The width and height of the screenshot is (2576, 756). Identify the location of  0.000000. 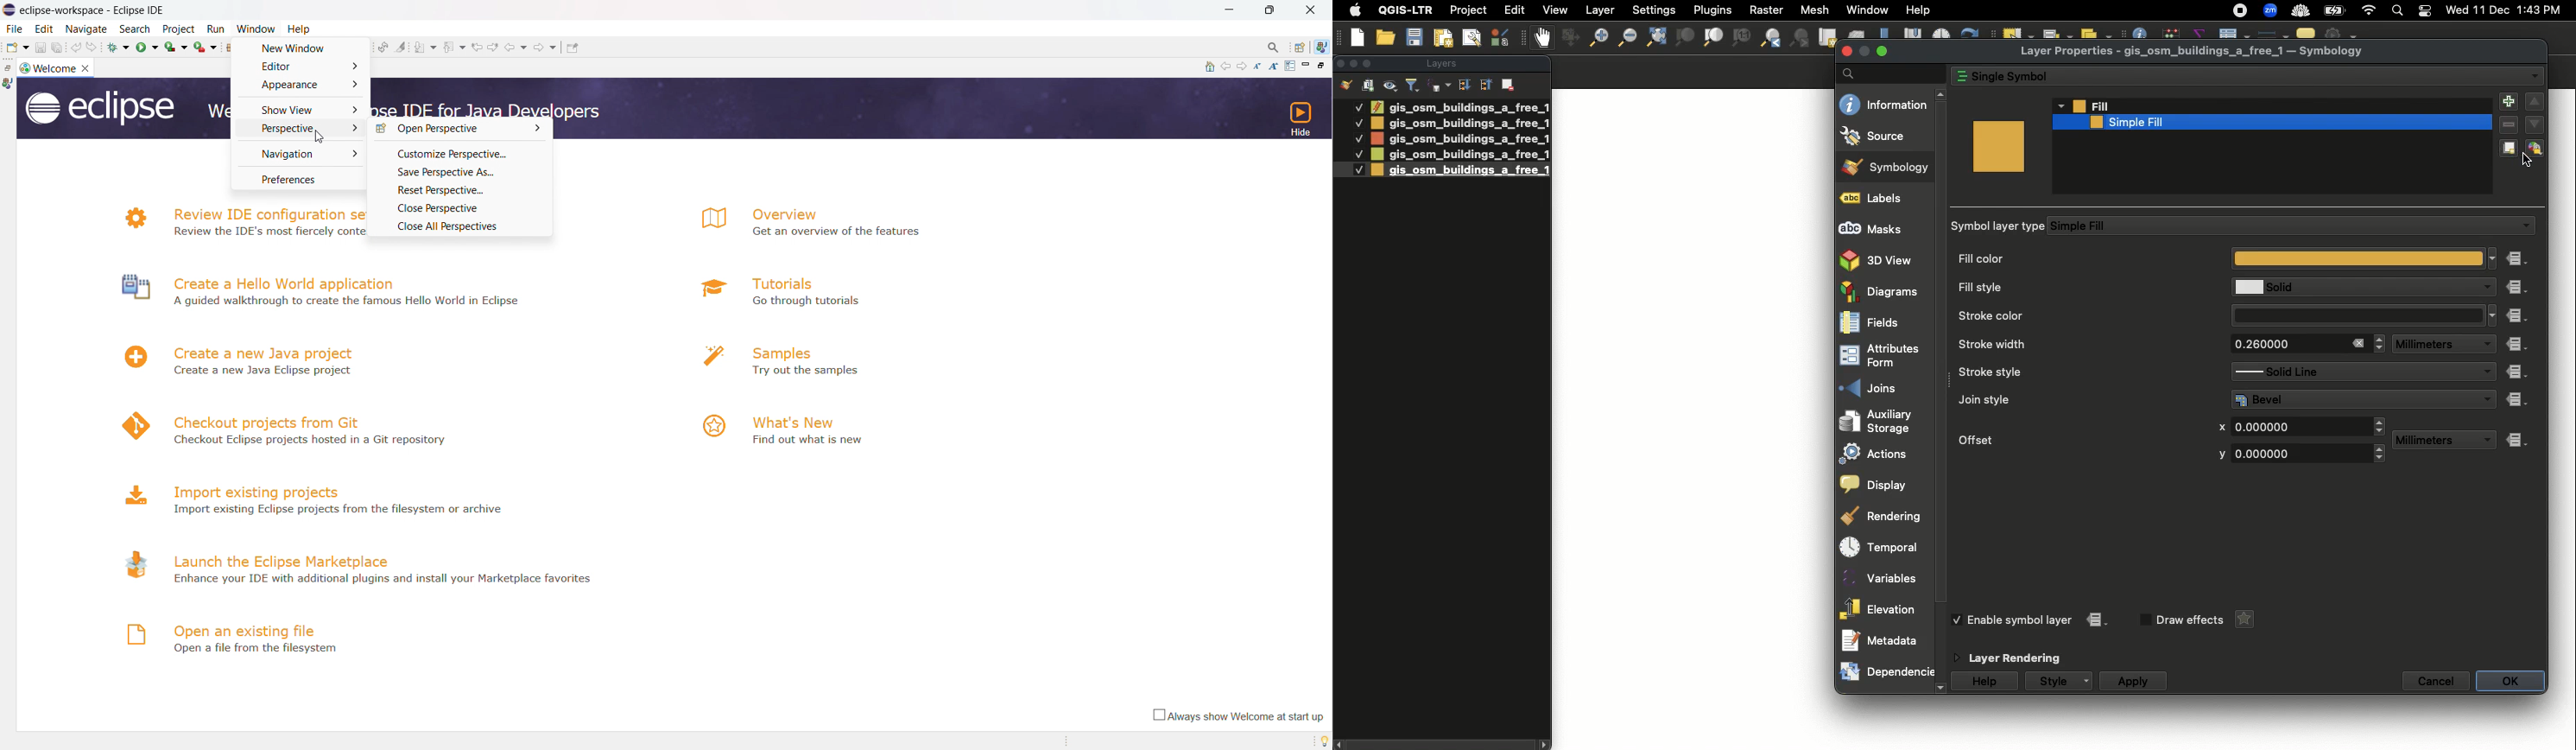
(2295, 454).